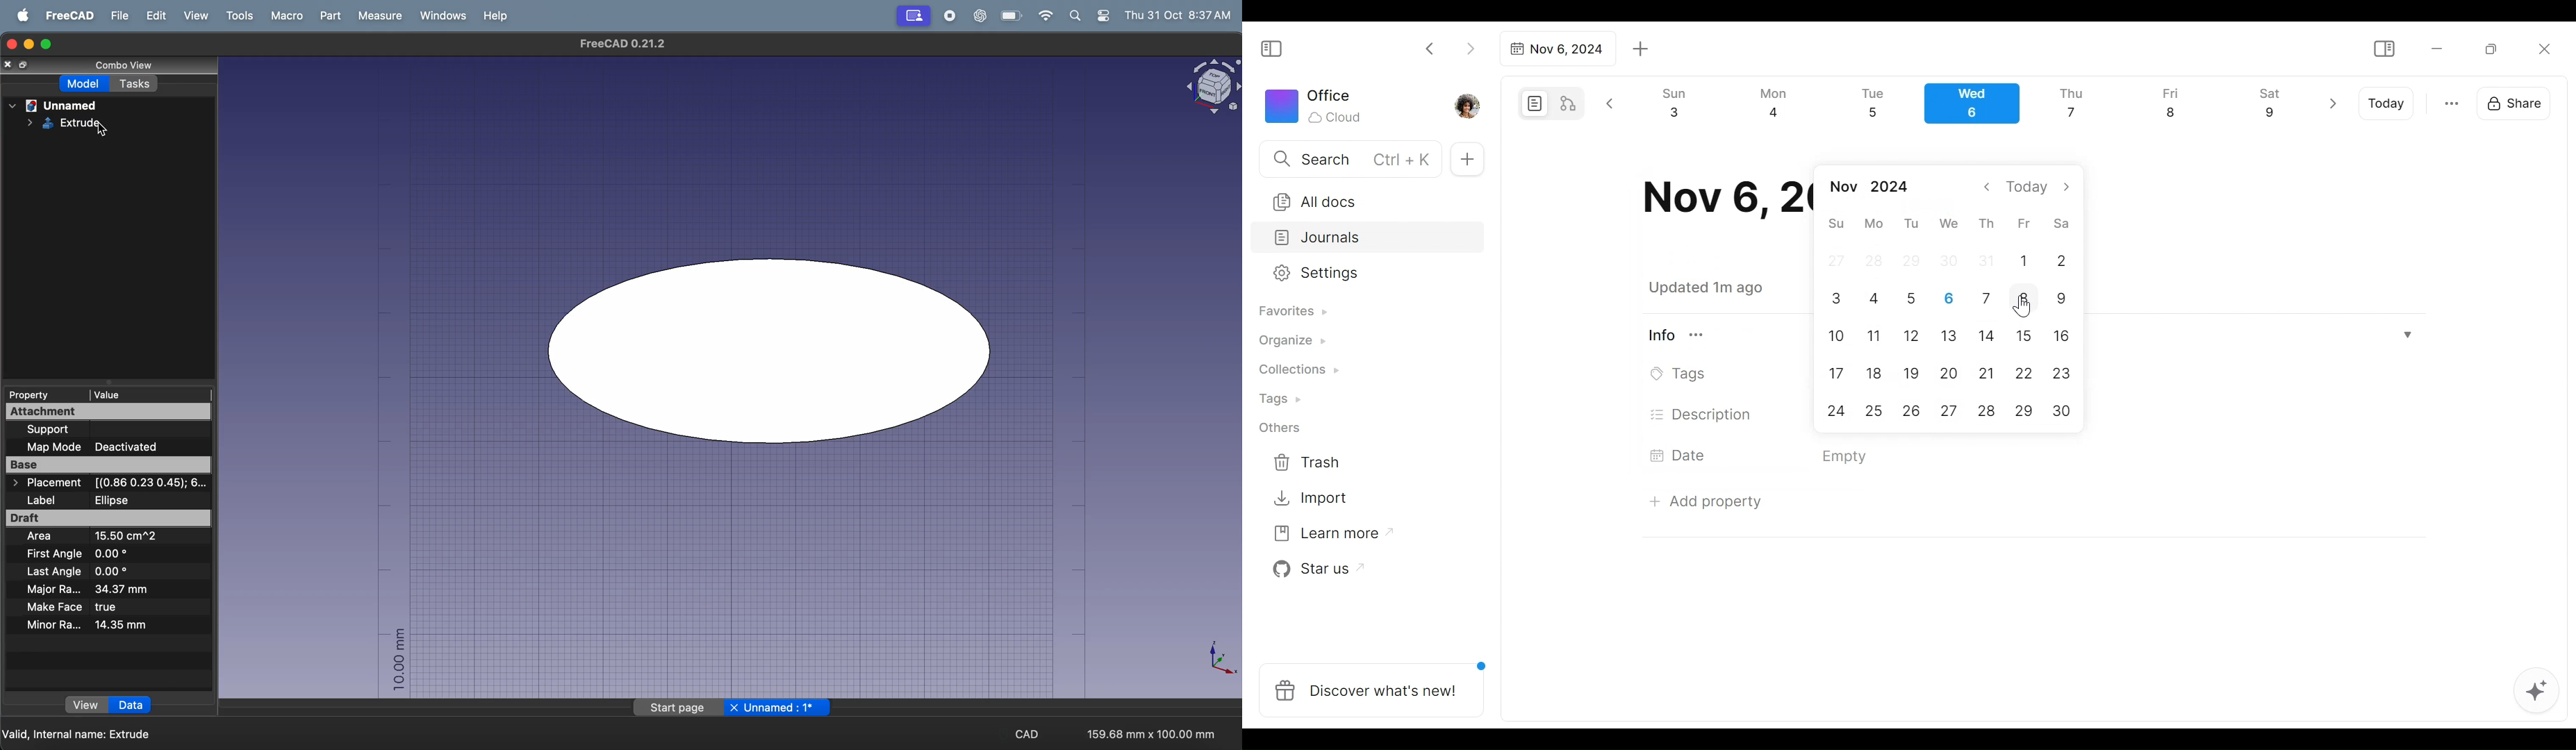 The image size is (2576, 756). I want to click on Workspace icon, so click(1316, 104).